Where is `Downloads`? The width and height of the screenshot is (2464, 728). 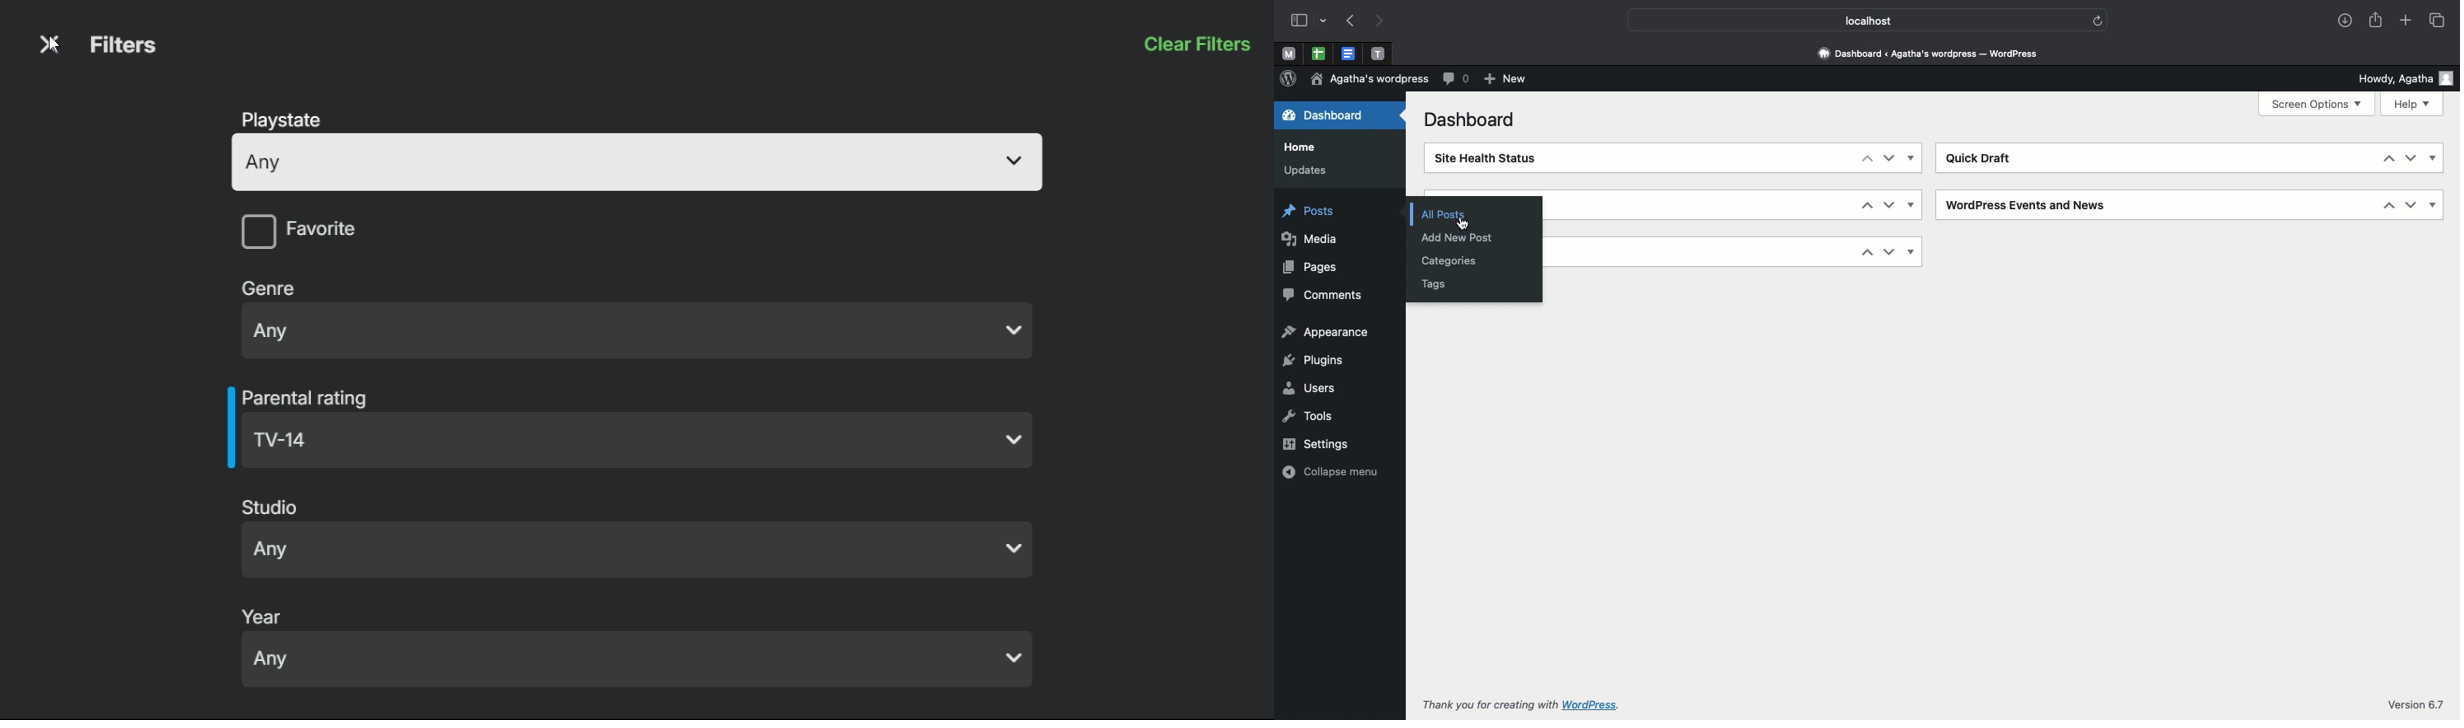
Downloads is located at coordinates (2342, 19).